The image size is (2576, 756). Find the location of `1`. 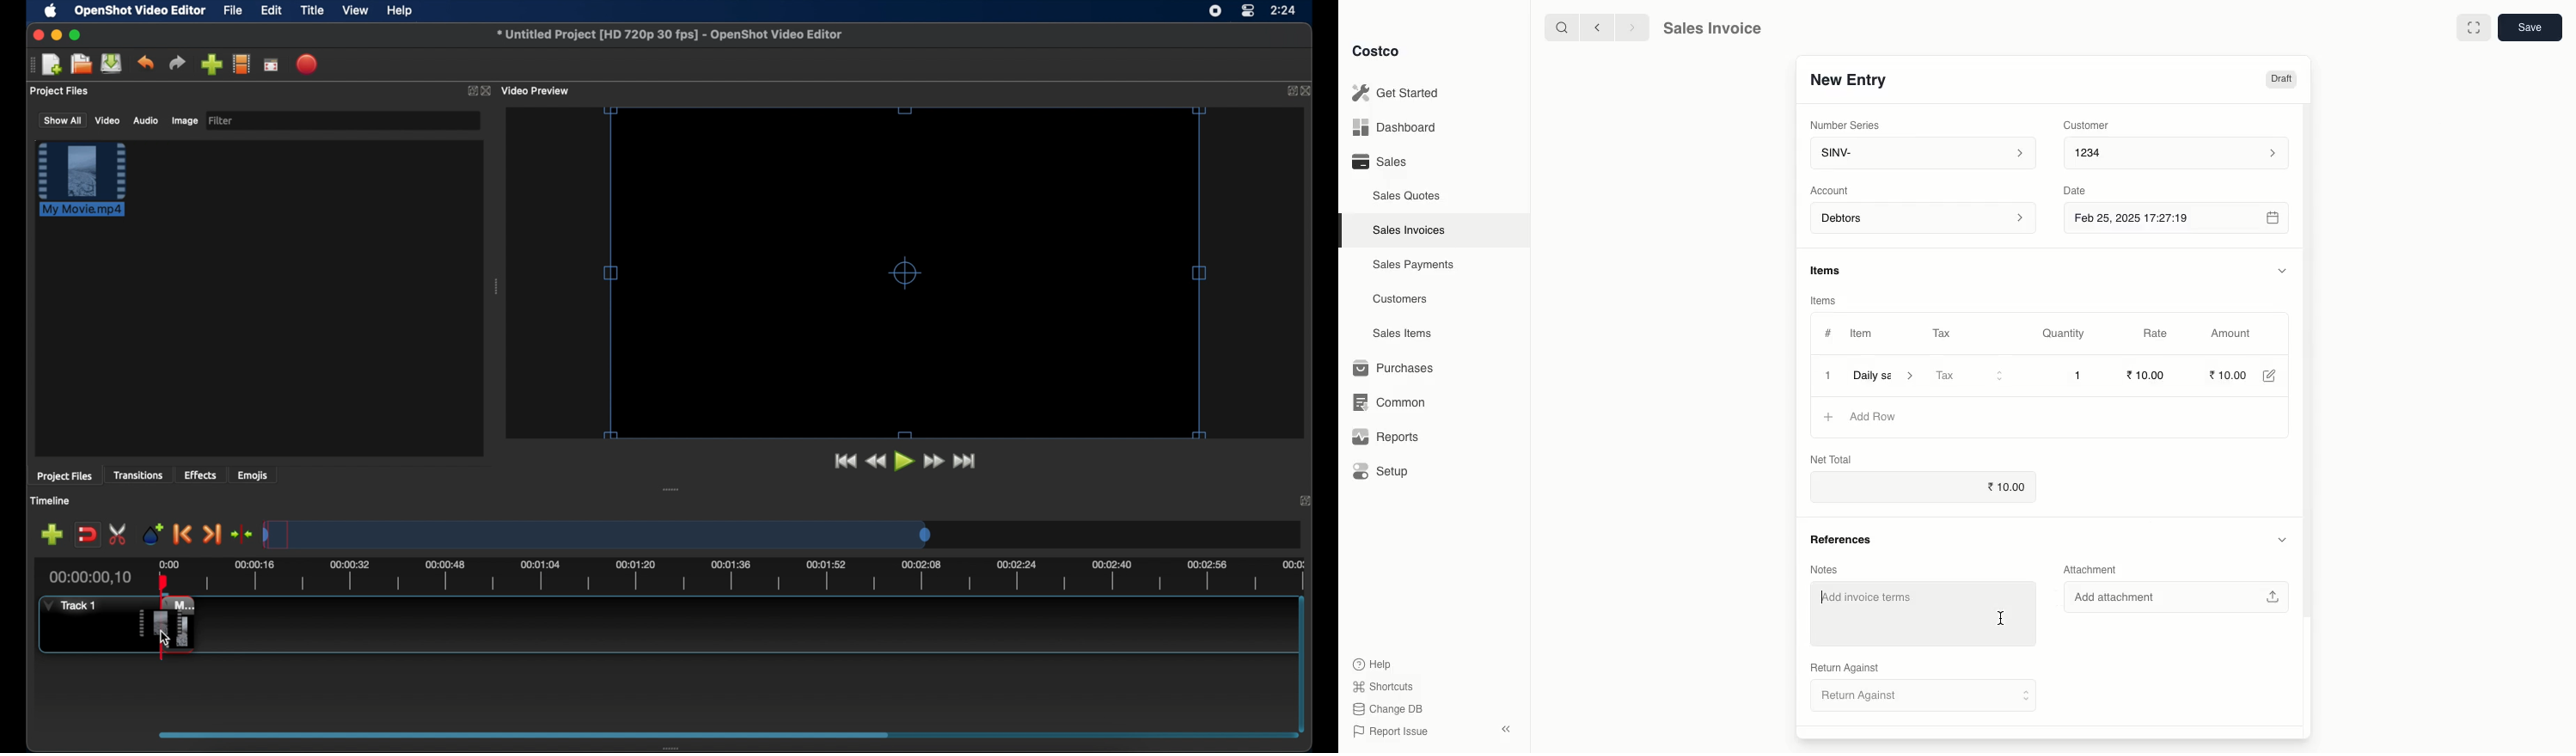

1 is located at coordinates (2079, 376).